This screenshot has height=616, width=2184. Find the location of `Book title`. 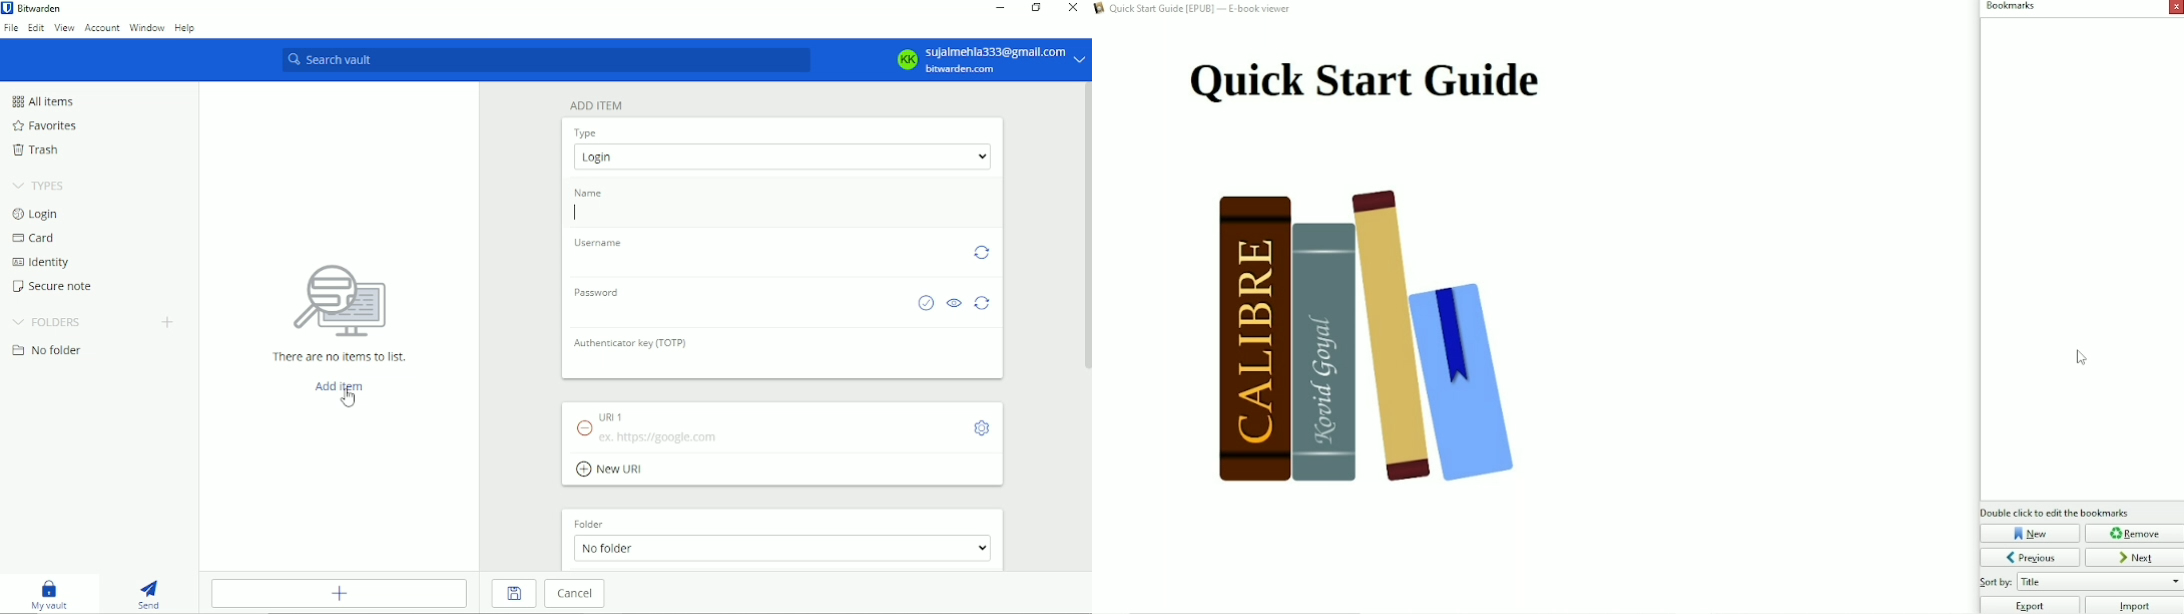

Book title is located at coordinates (1204, 9).